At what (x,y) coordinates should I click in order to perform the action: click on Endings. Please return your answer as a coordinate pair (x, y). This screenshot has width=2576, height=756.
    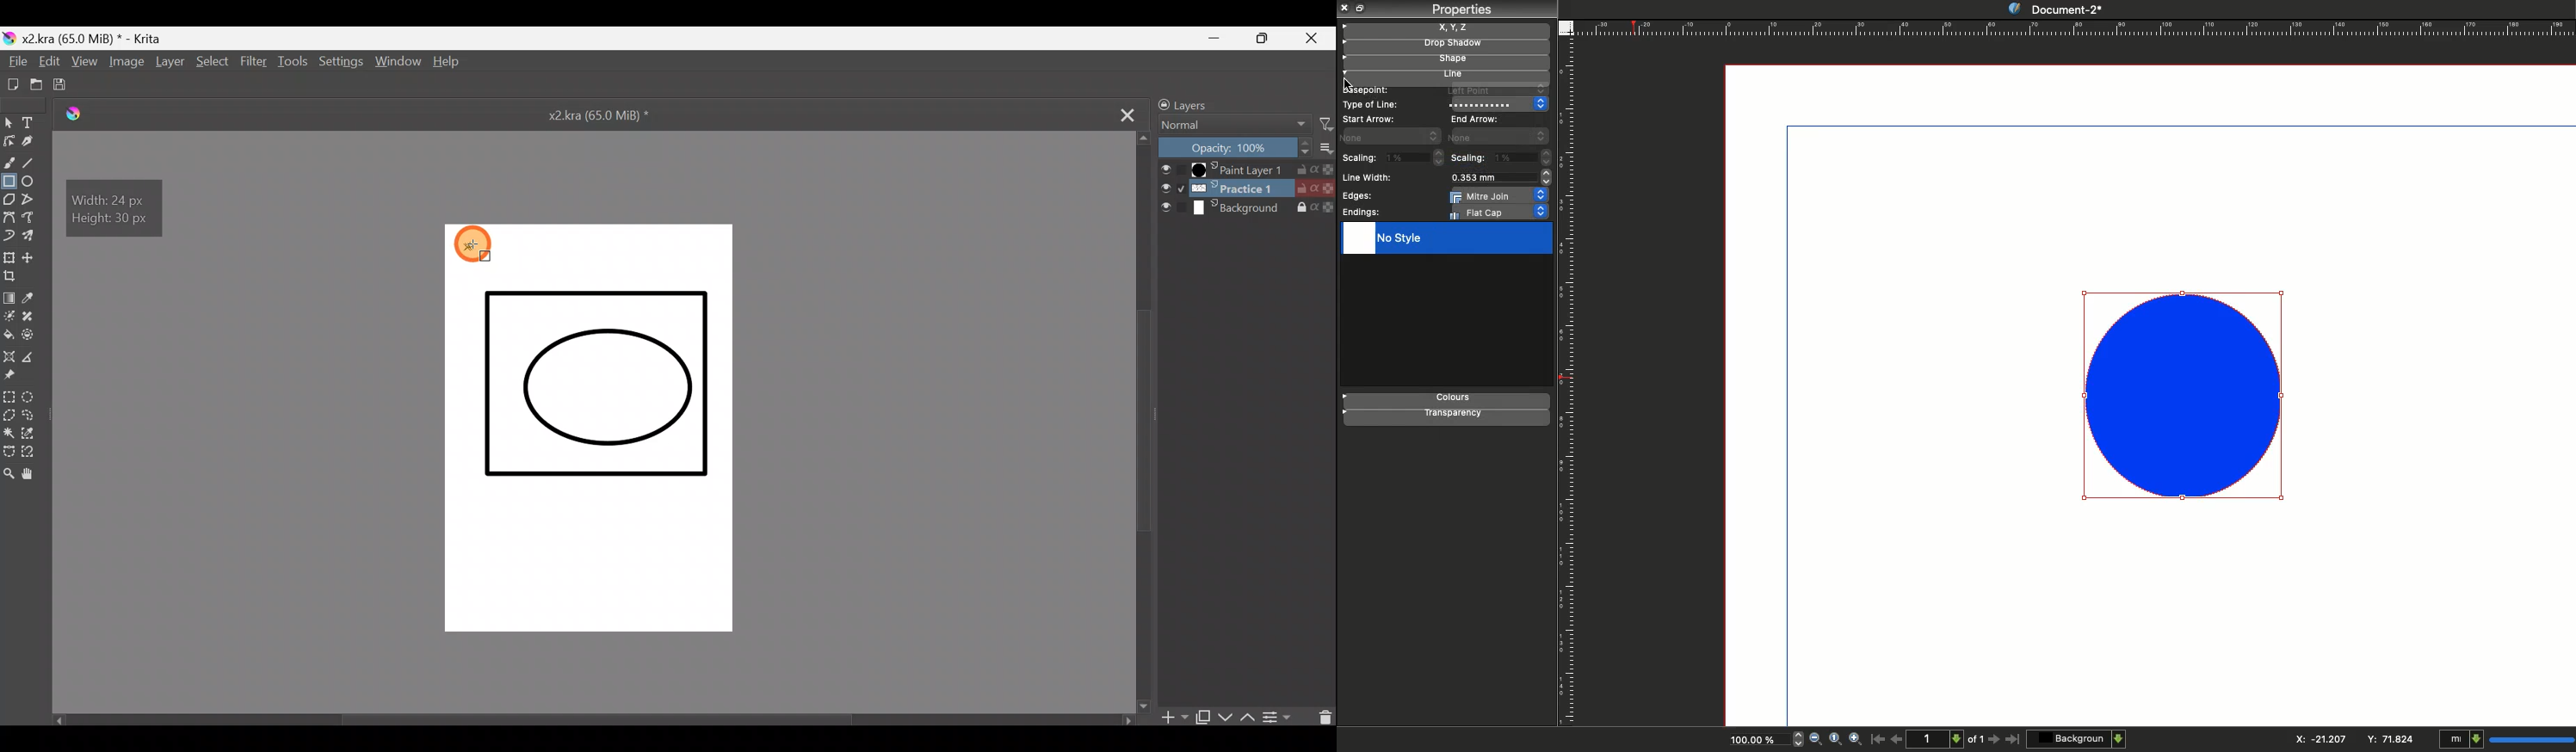
    Looking at the image, I should click on (1362, 213).